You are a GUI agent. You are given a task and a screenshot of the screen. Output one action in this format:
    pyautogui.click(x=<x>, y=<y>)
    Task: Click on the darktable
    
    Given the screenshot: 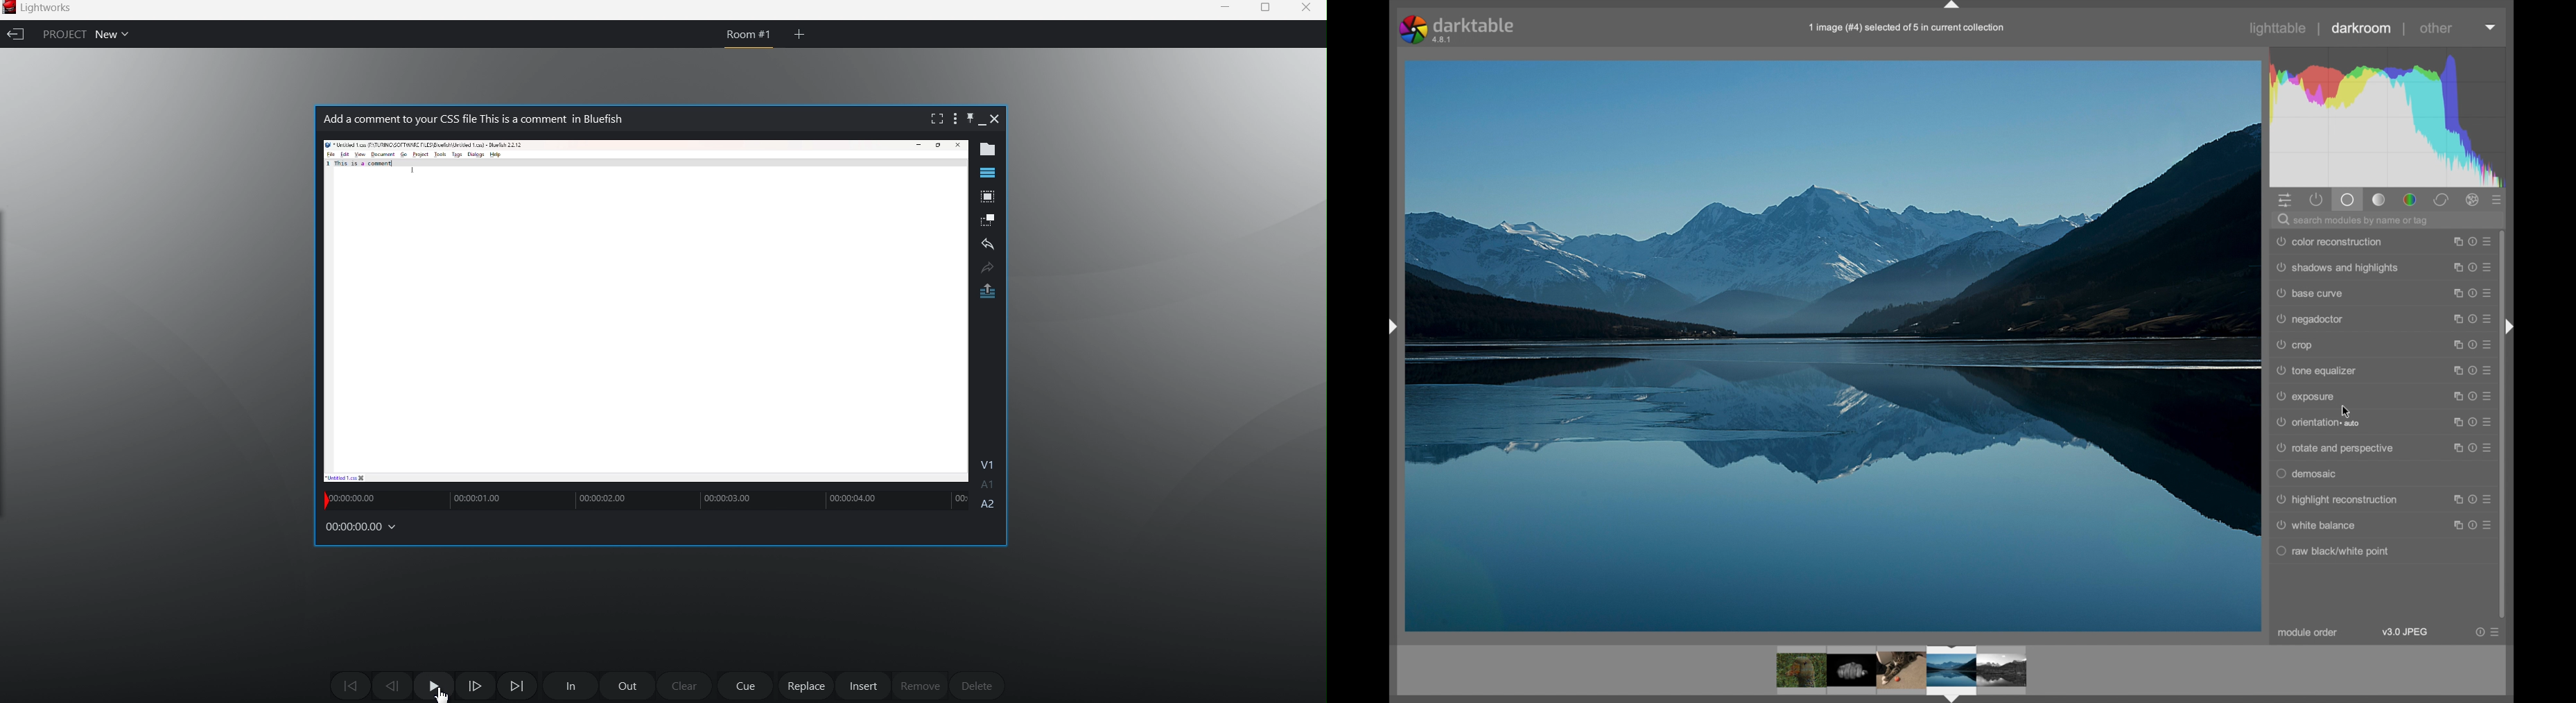 What is the action you would take?
    pyautogui.click(x=1461, y=29)
    